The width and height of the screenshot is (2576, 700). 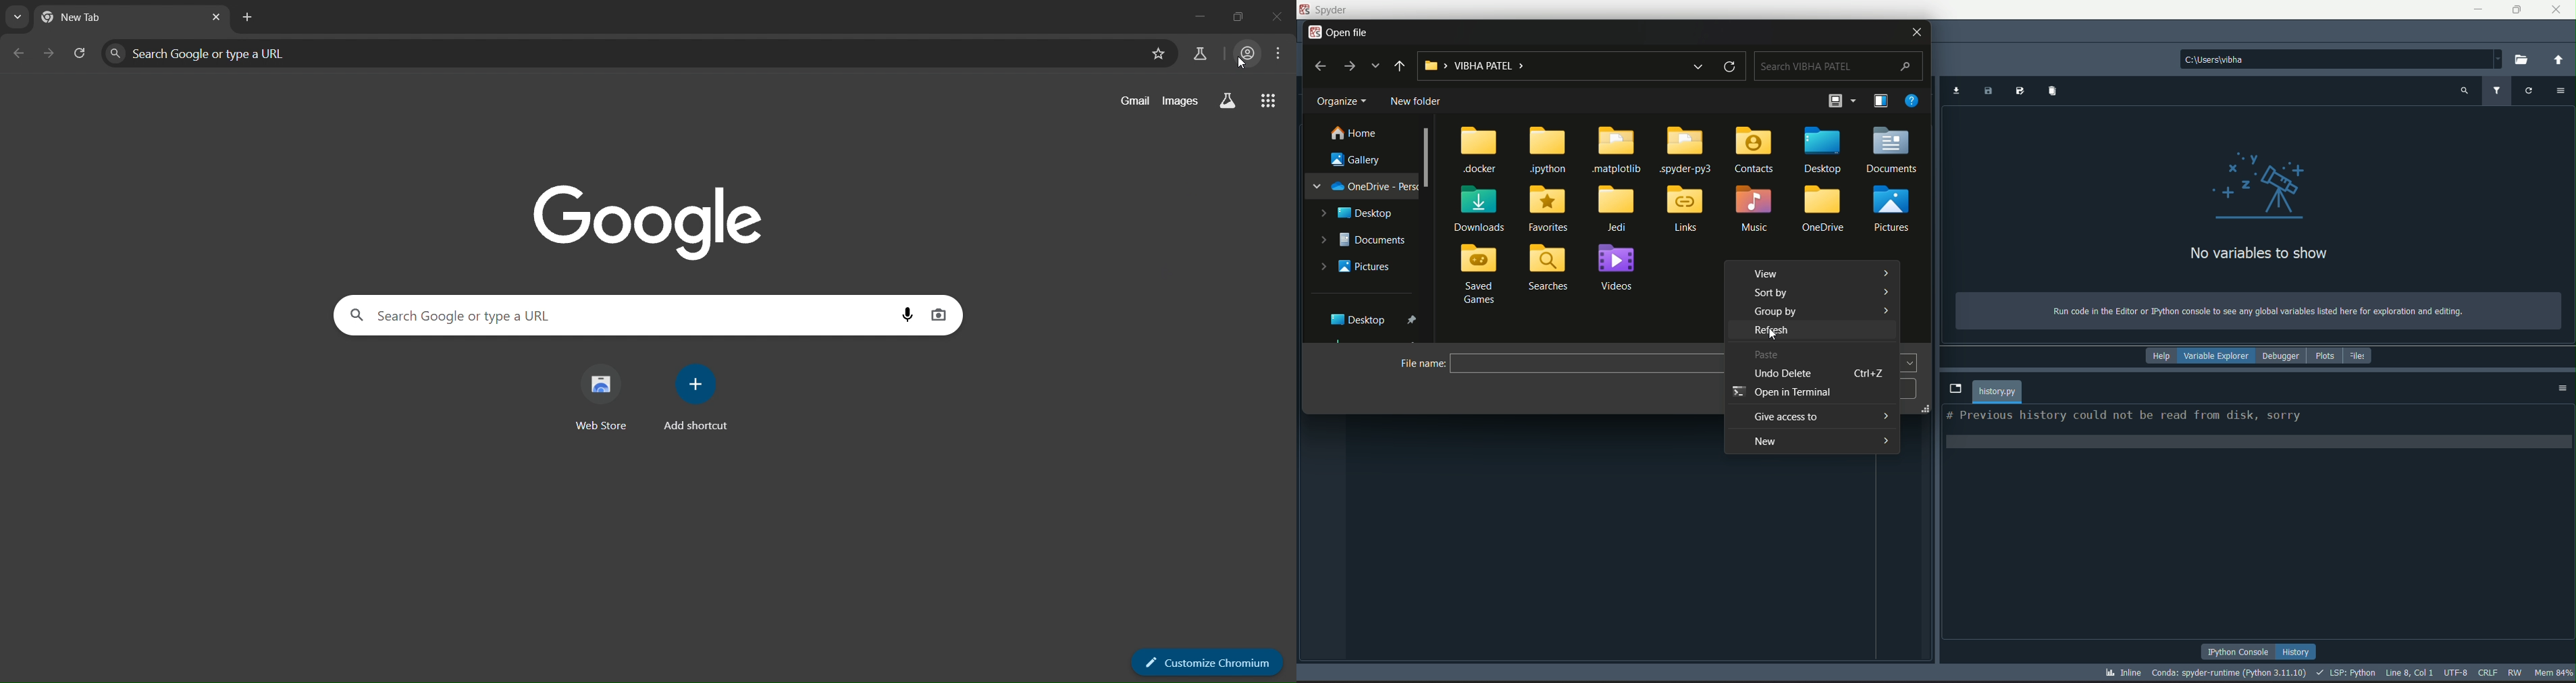 What do you see at coordinates (1367, 240) in the screenshot?
I see `documents` at bounding box center [1367, 240].